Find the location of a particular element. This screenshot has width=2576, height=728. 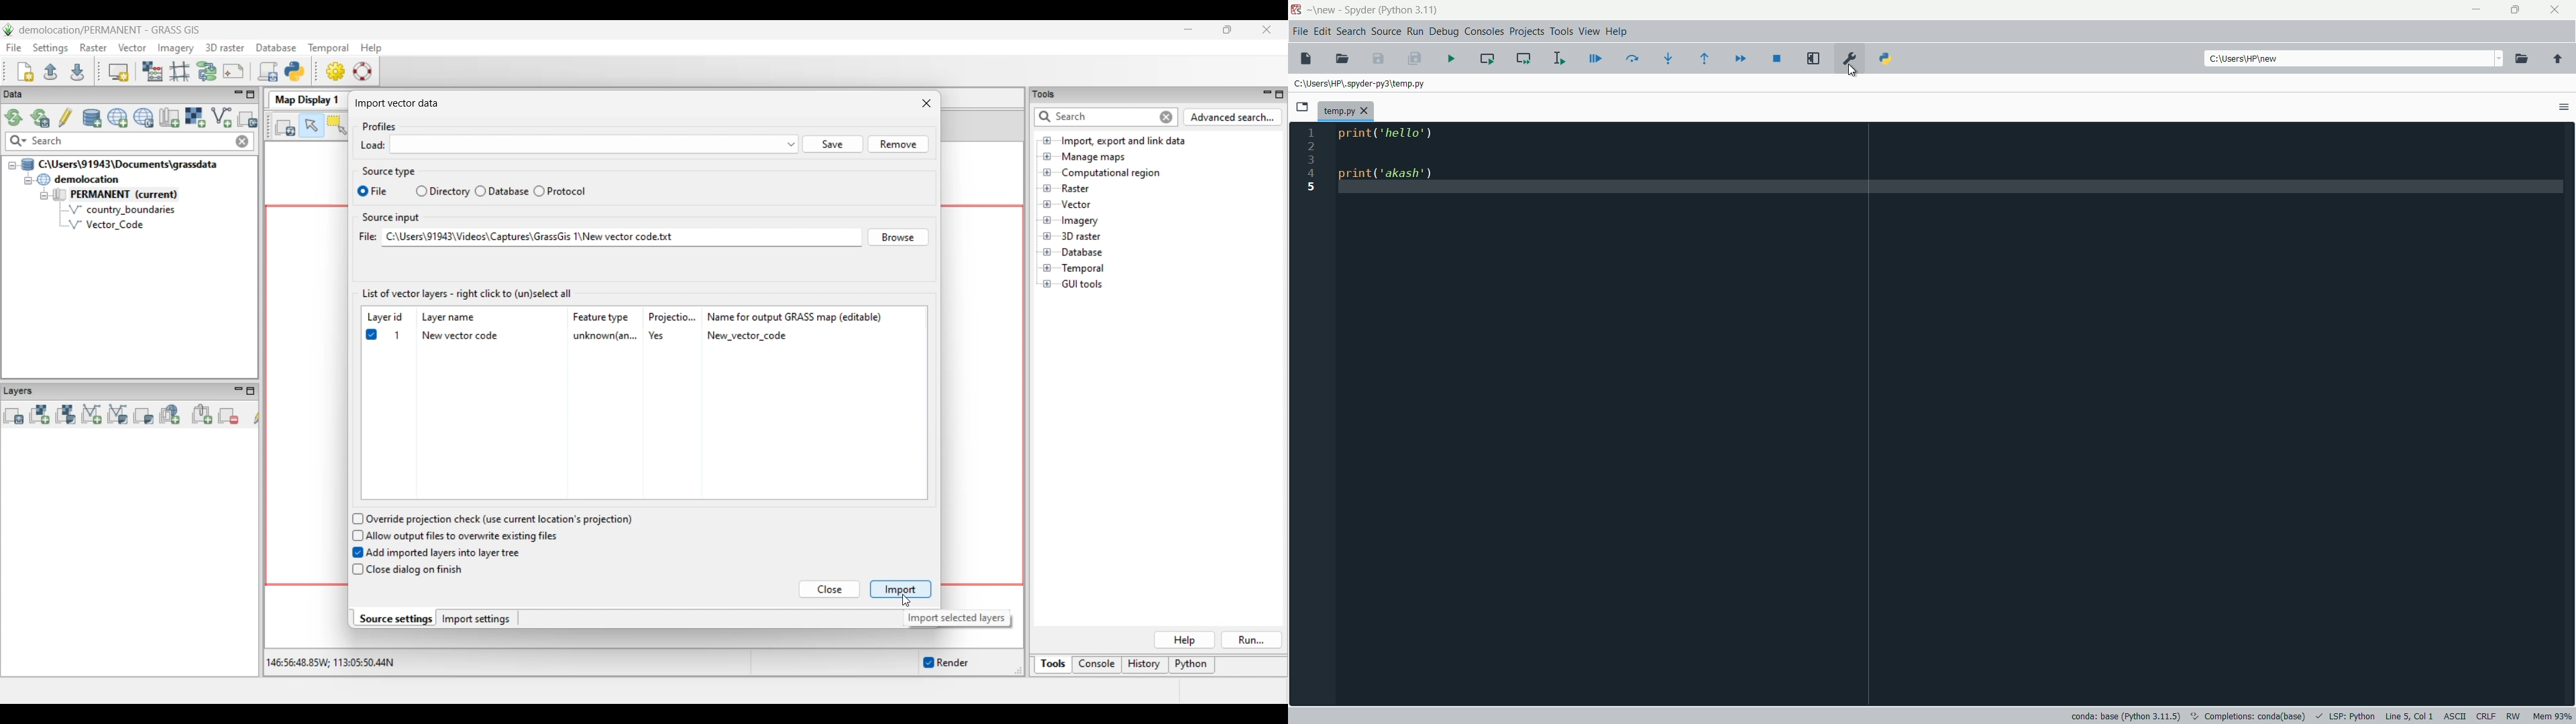

pprint (‘hello’)orint(*akash') is located at coordinates (1391, 153).